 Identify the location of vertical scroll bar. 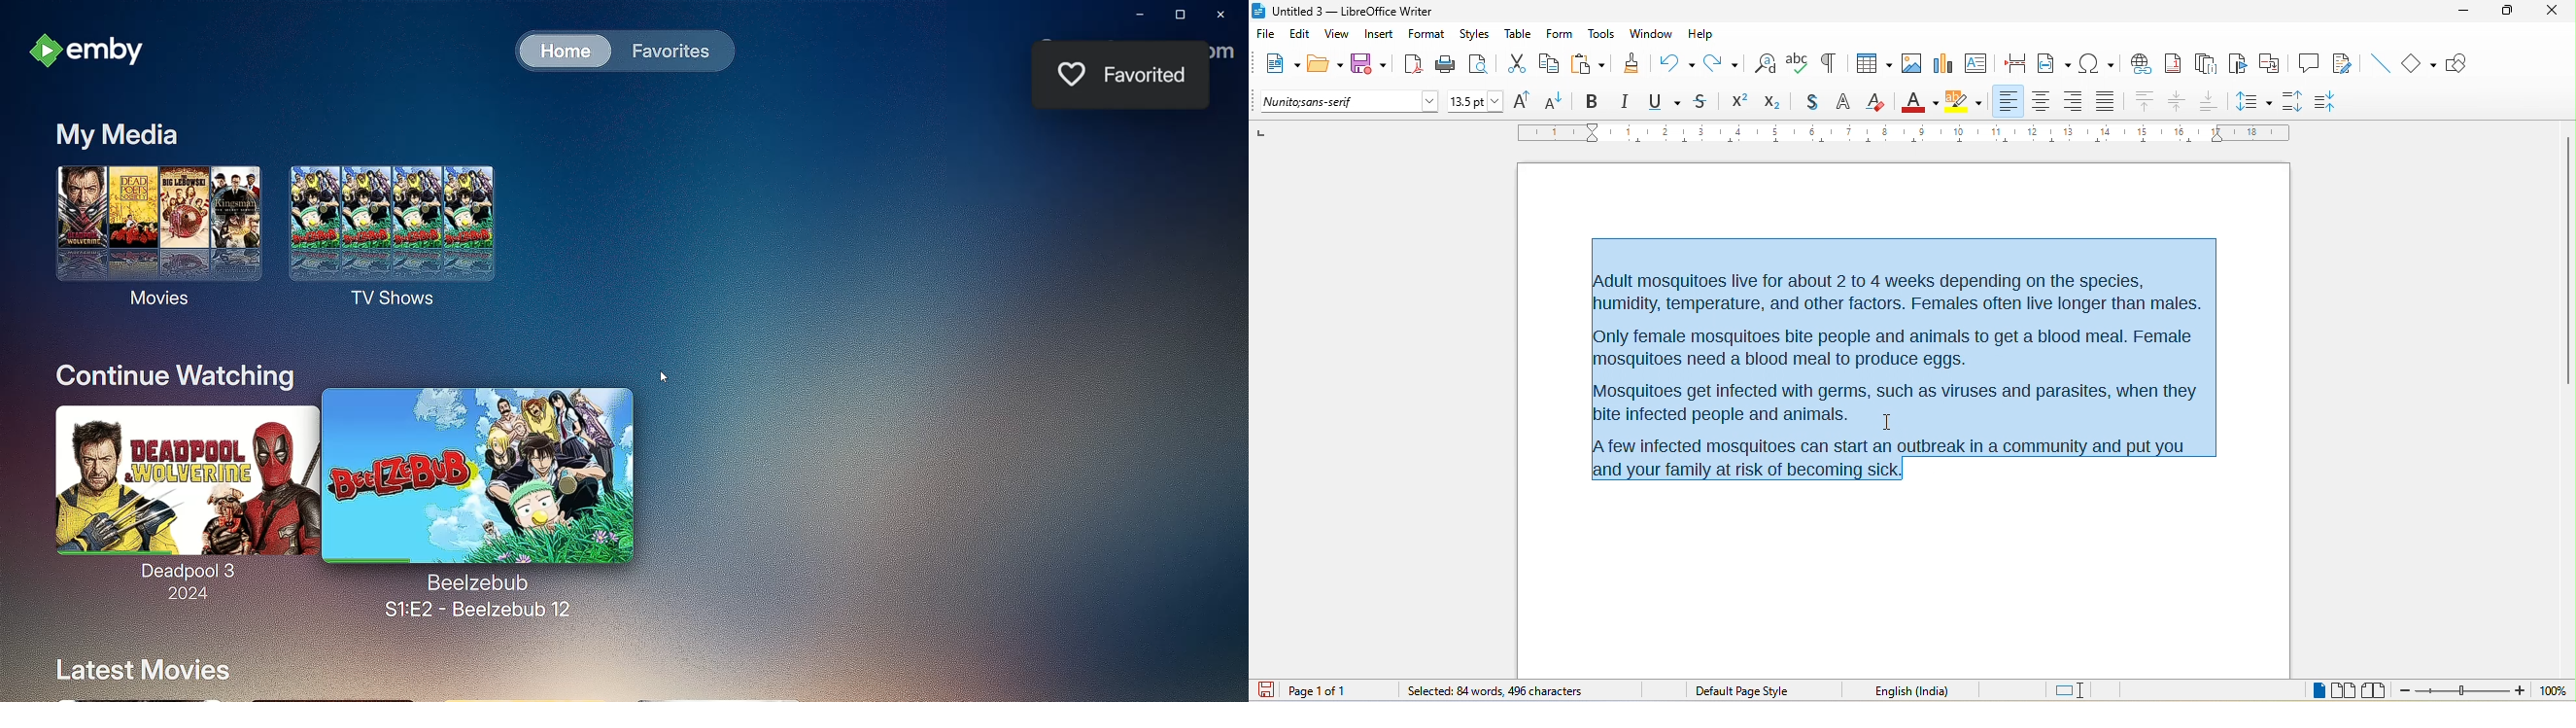
(2567, 263).